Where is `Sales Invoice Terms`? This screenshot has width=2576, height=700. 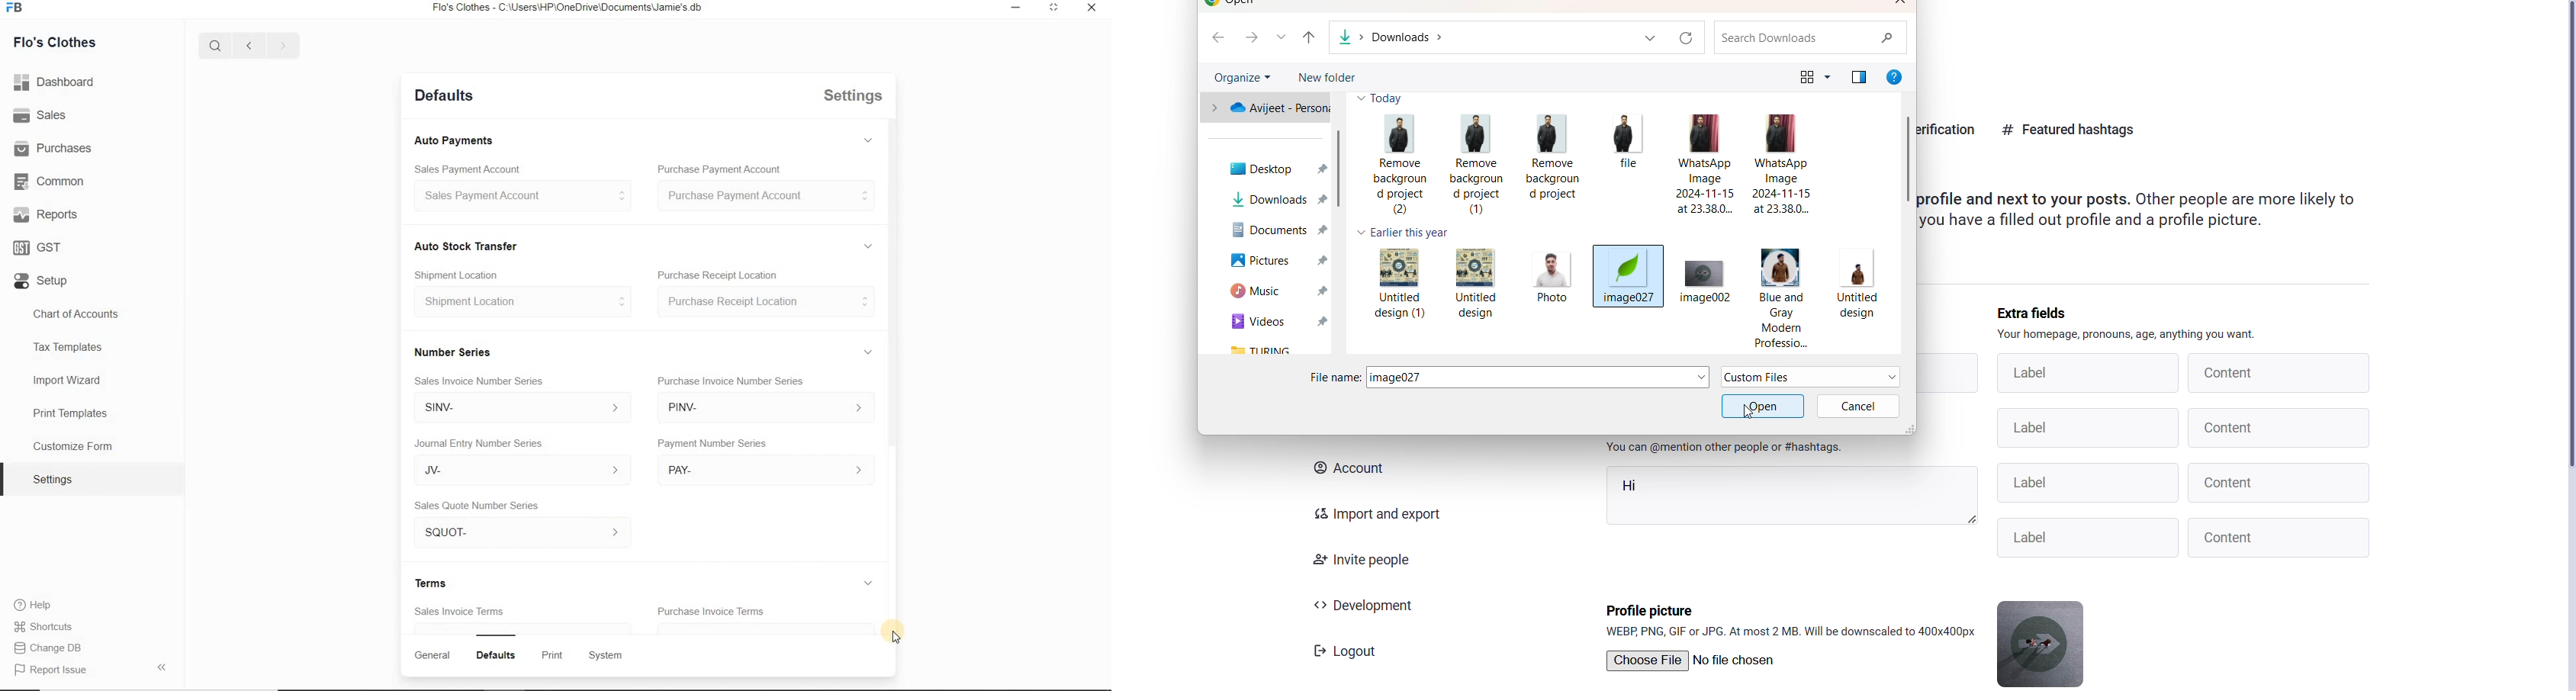
Sales Invoice Terms is located at coordinates (460, 612).